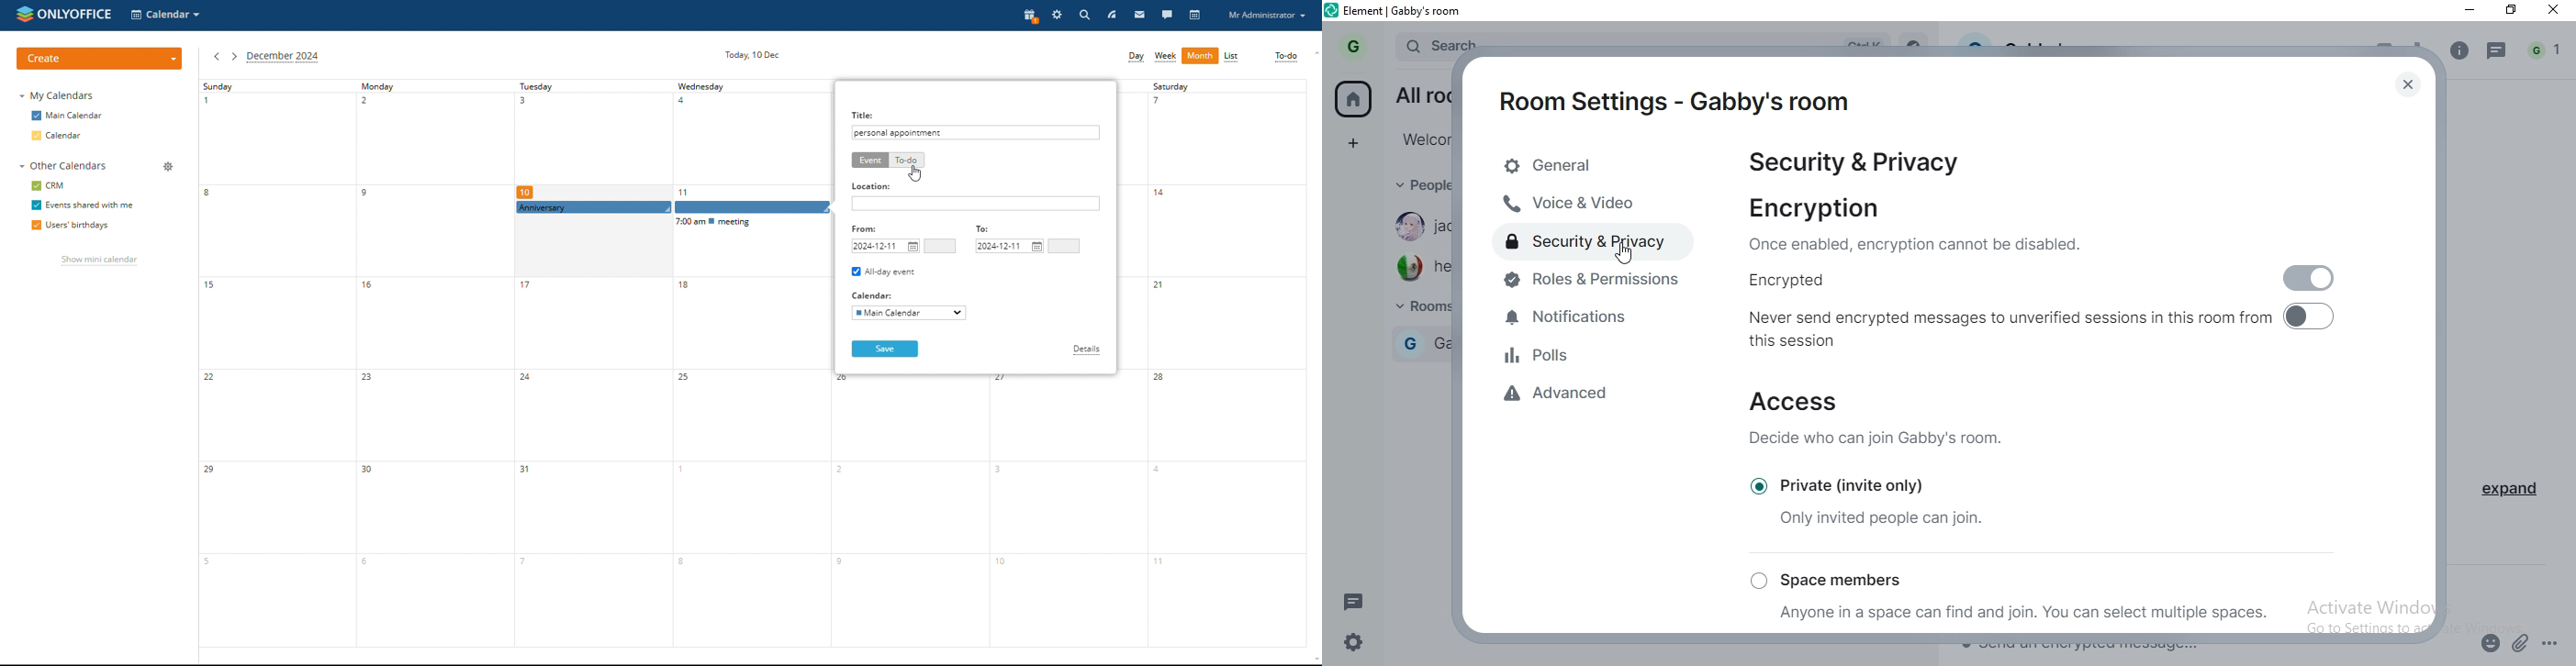 The image size is (2576, 672). Describe the element at coordinates (884, 272) in the screenshot. I see `all-day event` at that location.